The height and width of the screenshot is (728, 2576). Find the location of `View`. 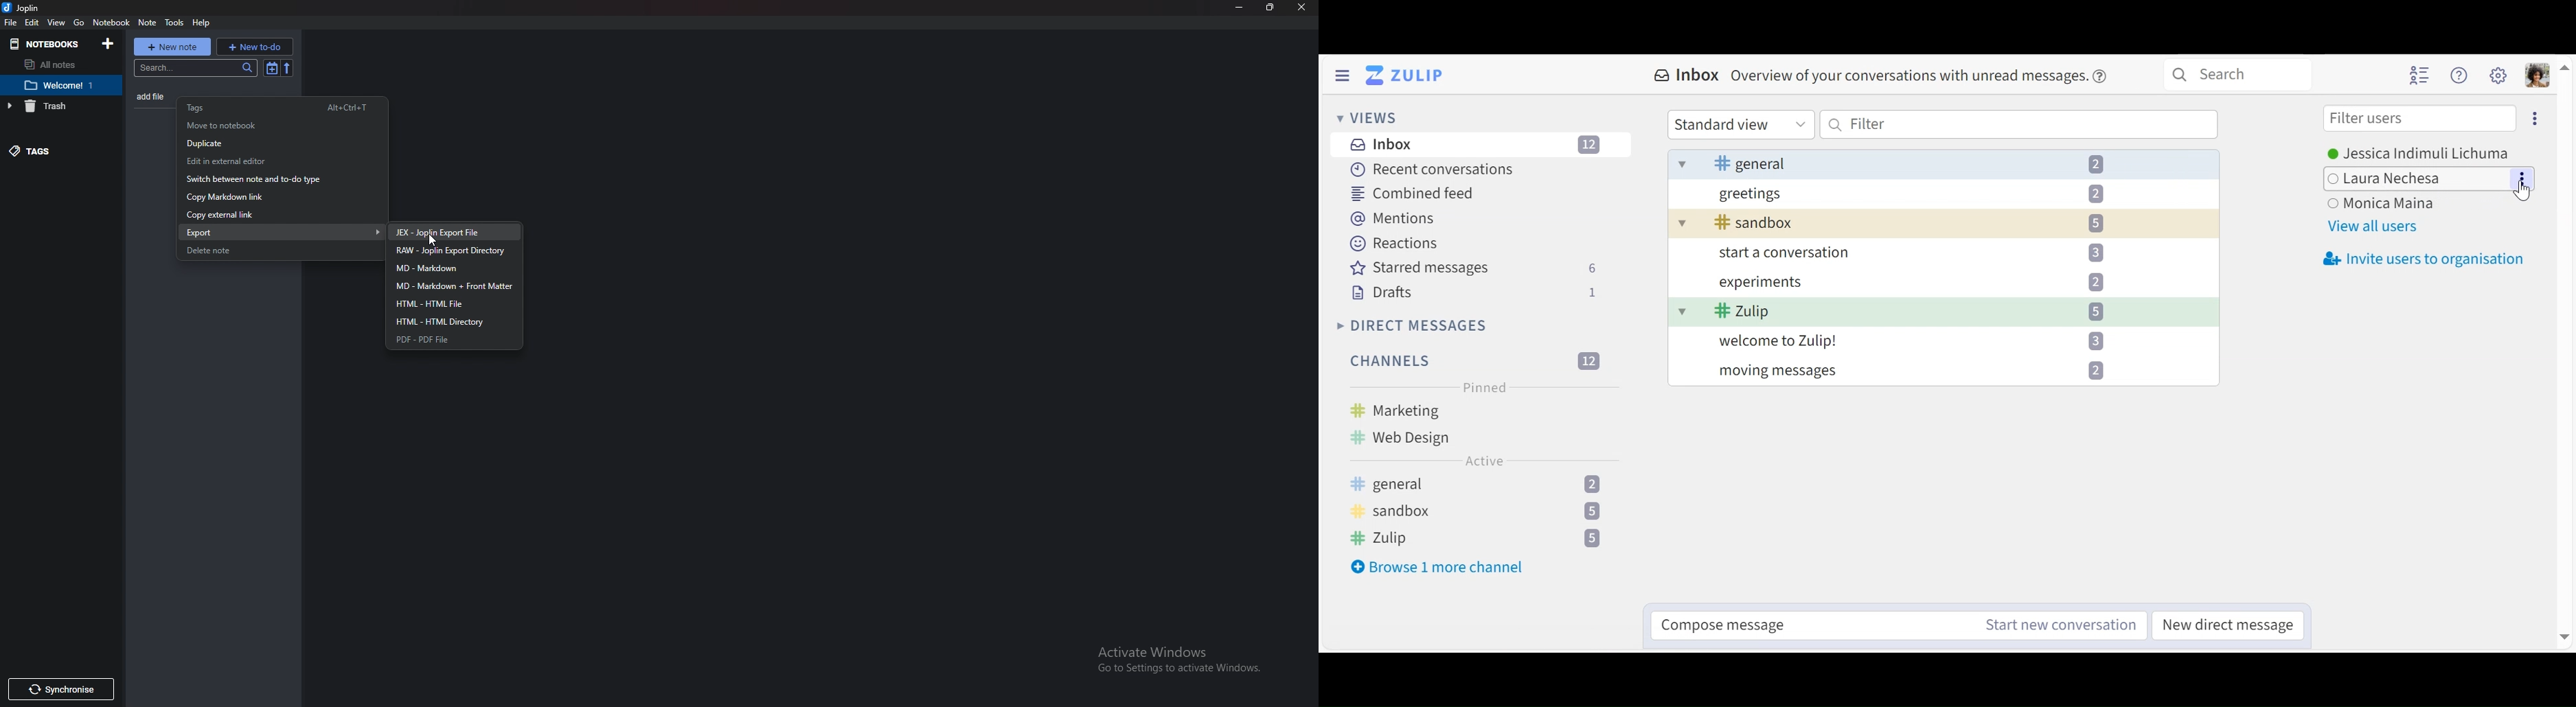

View is located at coordinates (58, 22).